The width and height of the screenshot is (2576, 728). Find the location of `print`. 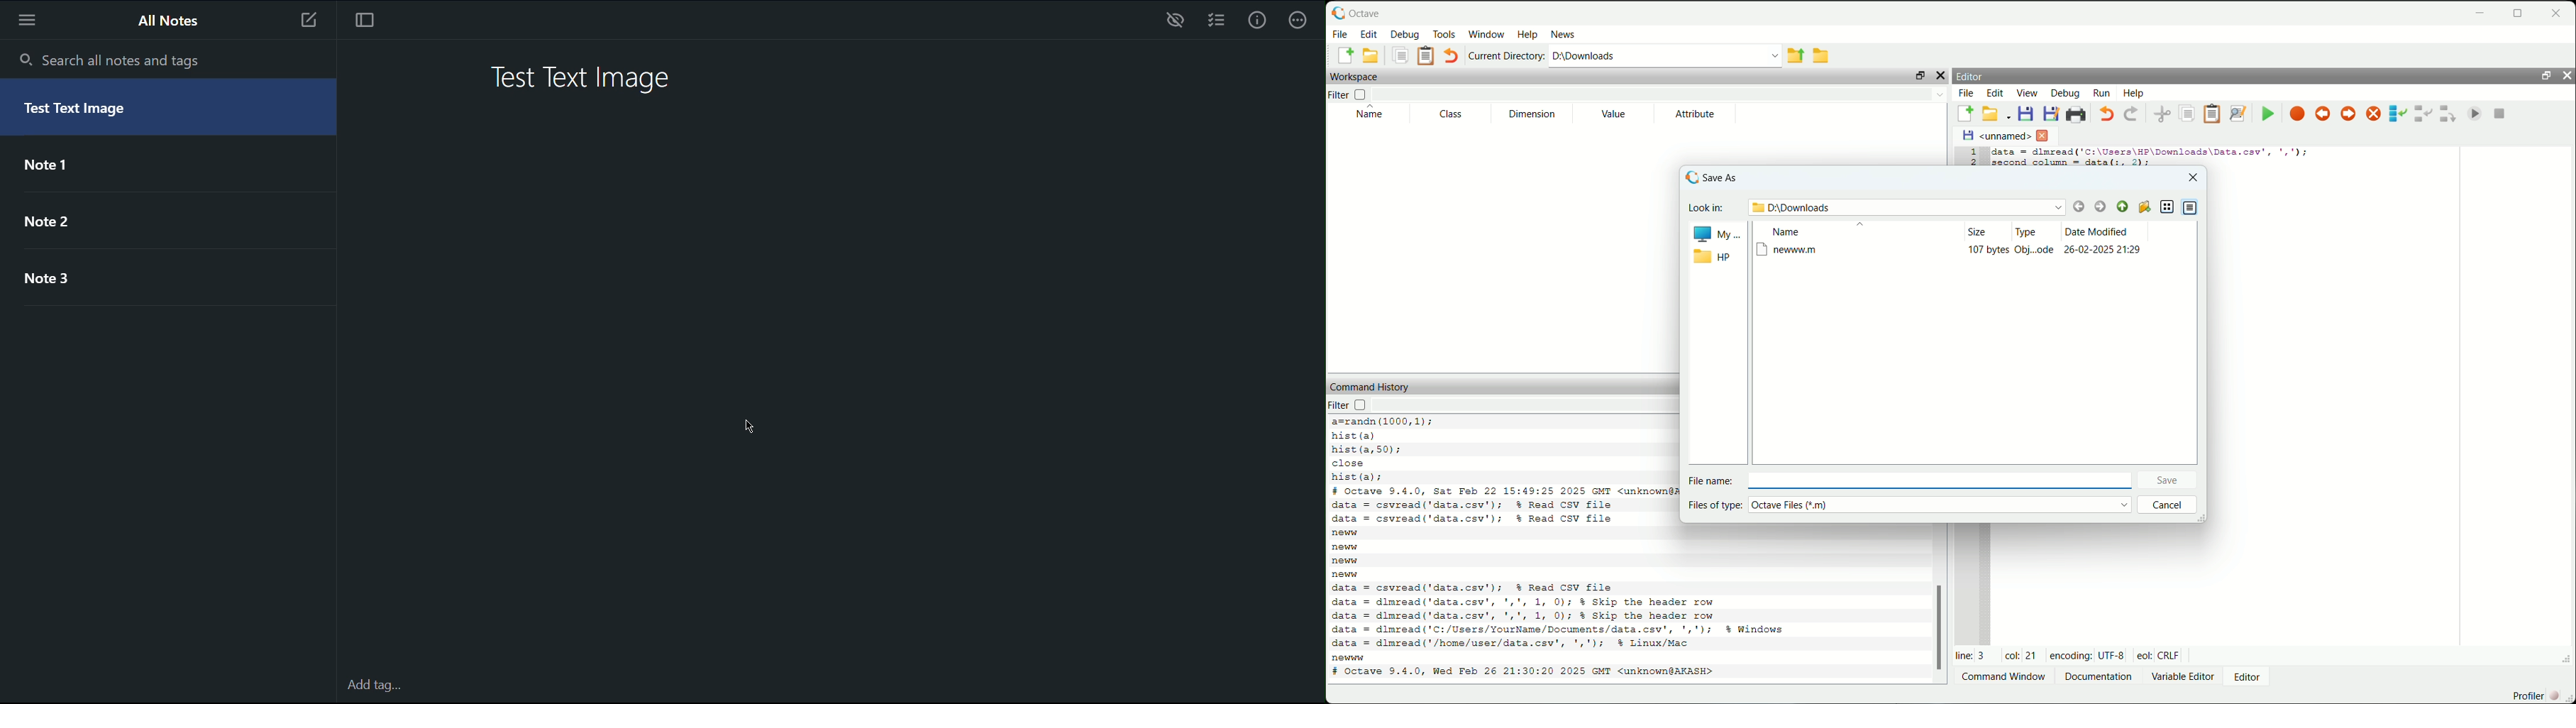

print is located at coordinates (2079, 113).